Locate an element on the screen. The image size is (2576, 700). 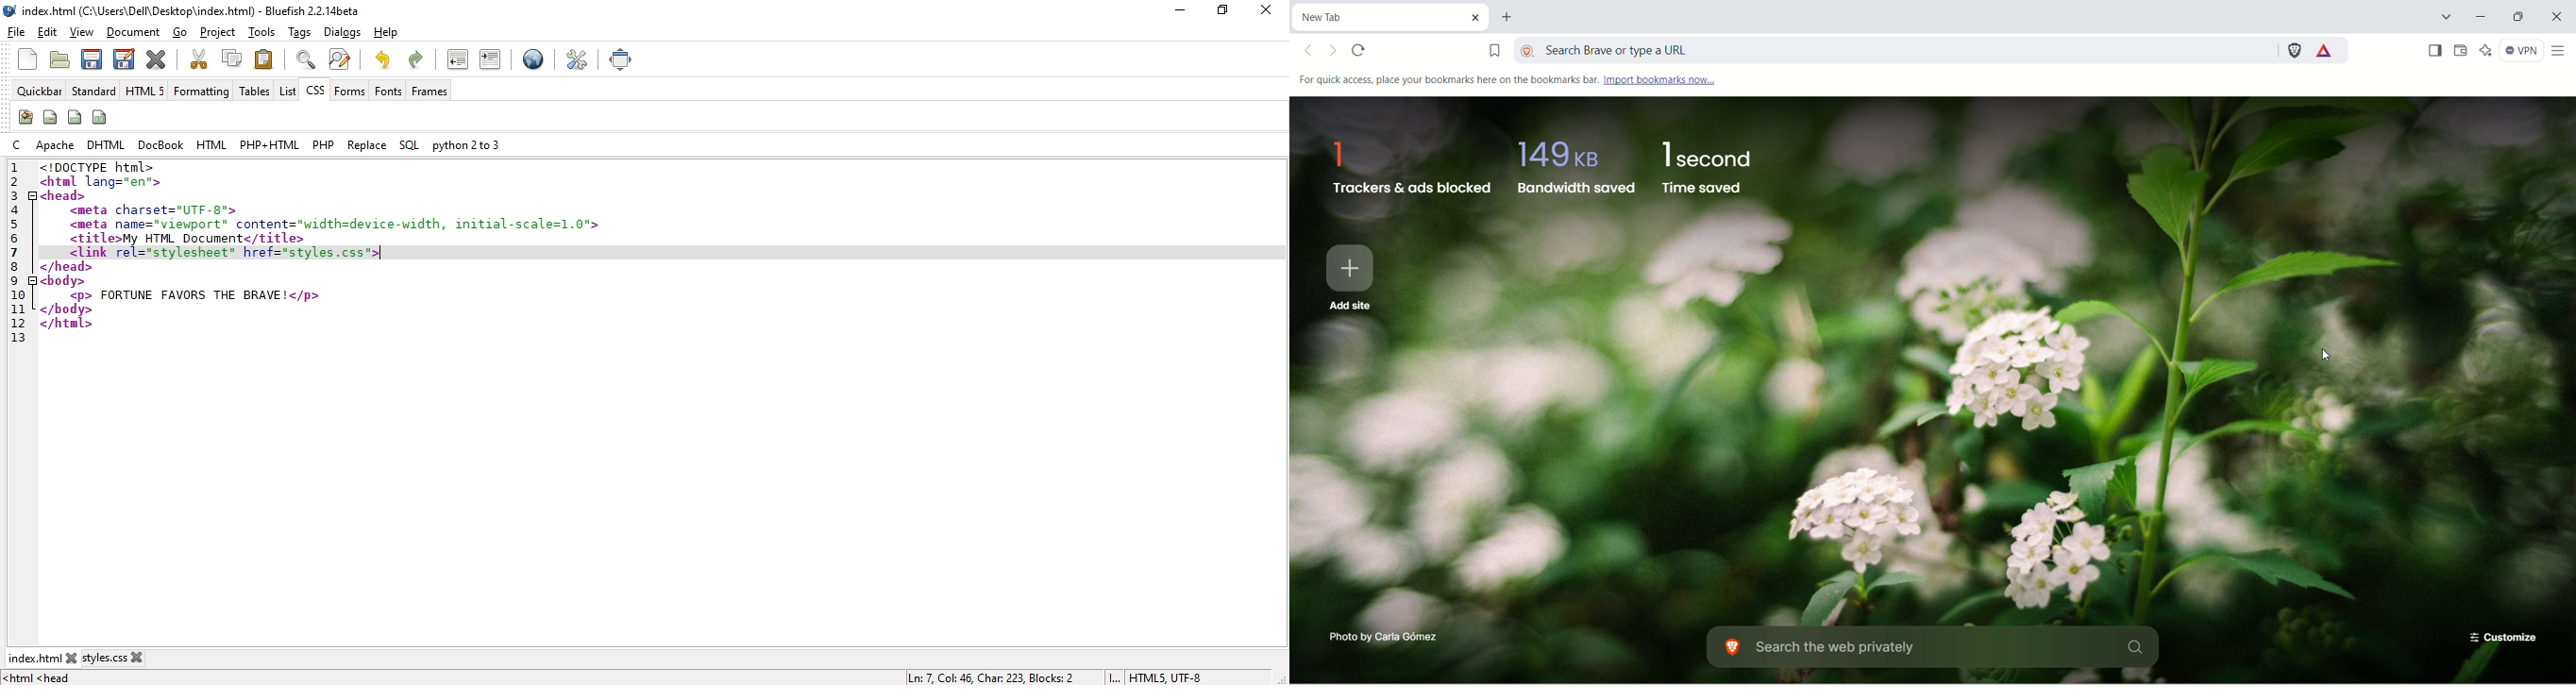
styles.css is located at coordinates (109, 660).